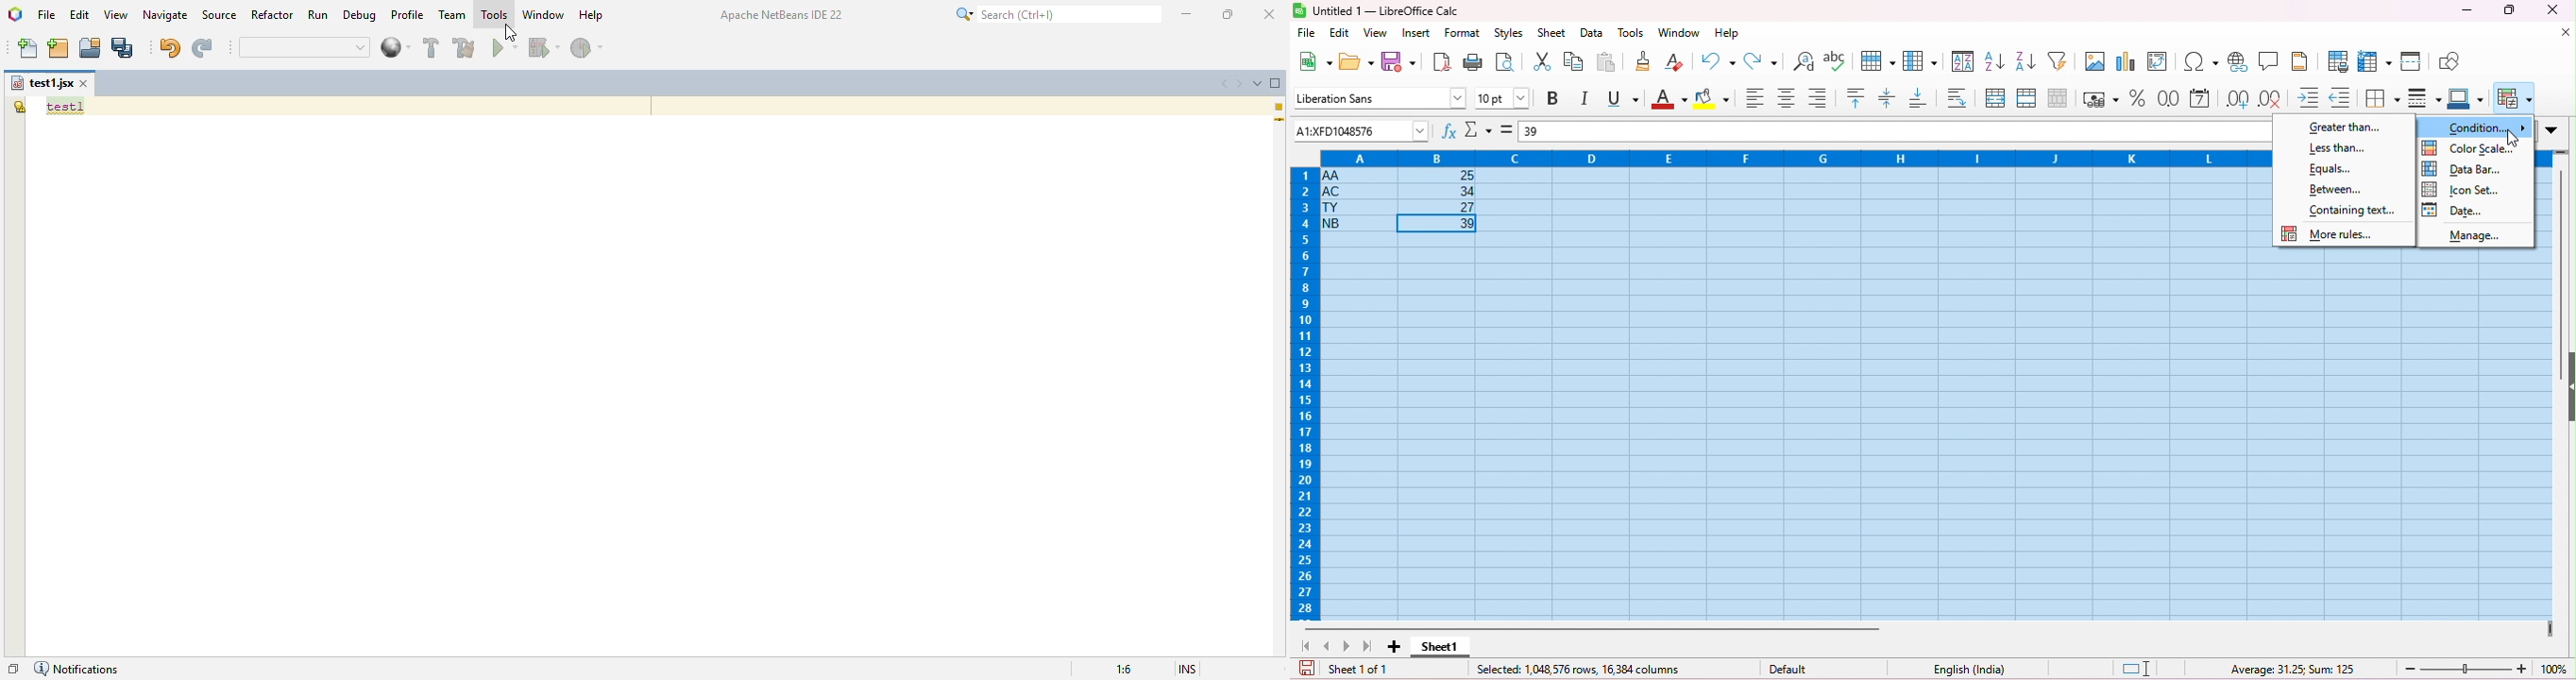 The height and width of the screenshot is (700, 2576). Describe the element at coordinates (1392, 646) in the screenshot. I see `add sheet1` at that location.